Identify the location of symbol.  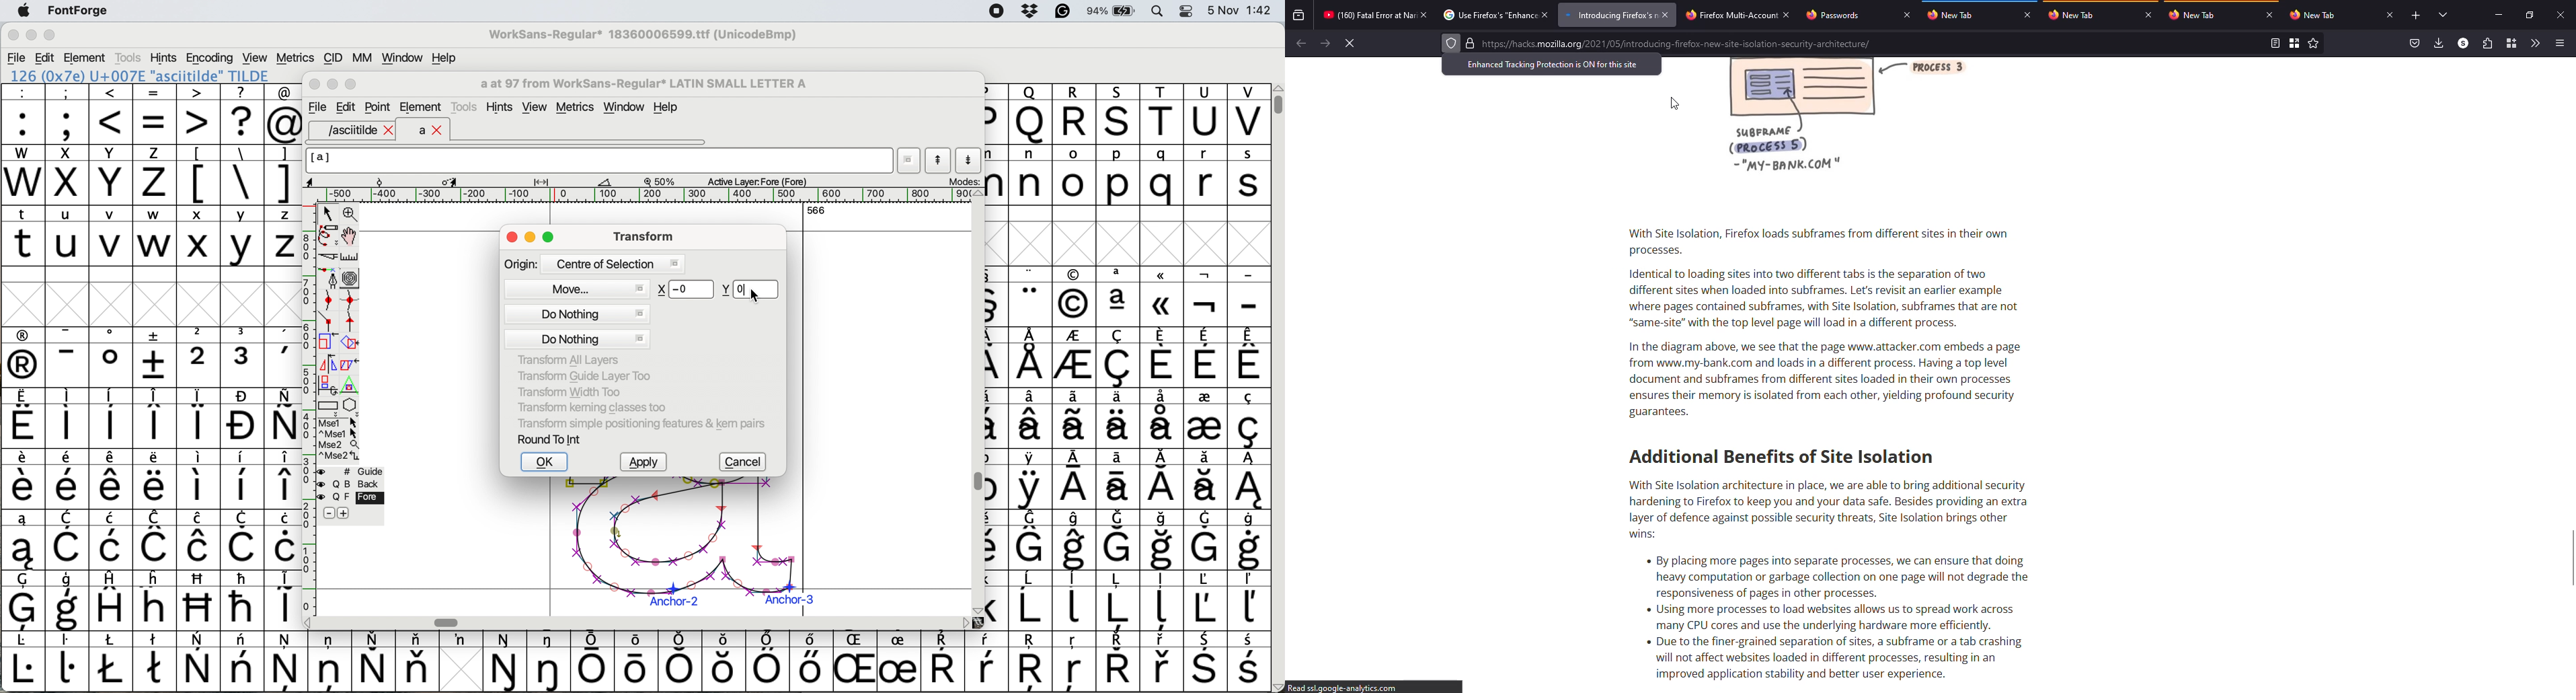
(417, 661).